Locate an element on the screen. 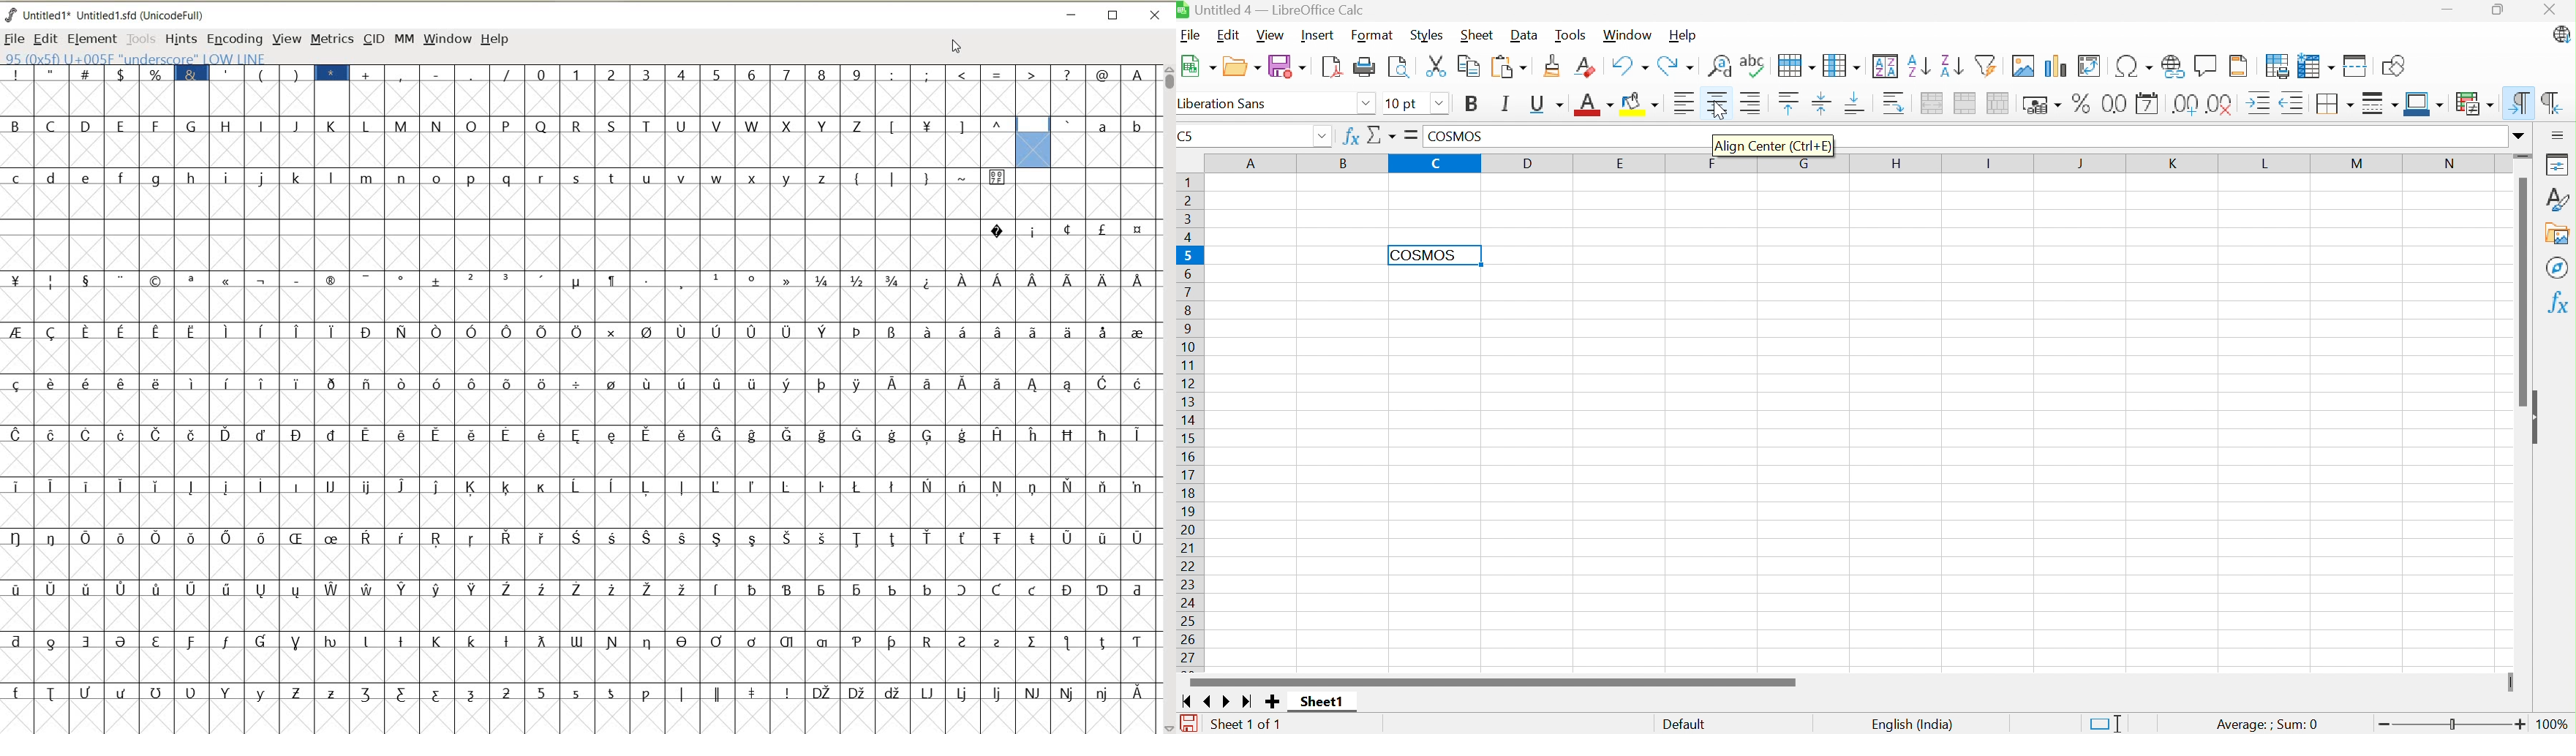  Styles is located at coordinates (2561, 201).